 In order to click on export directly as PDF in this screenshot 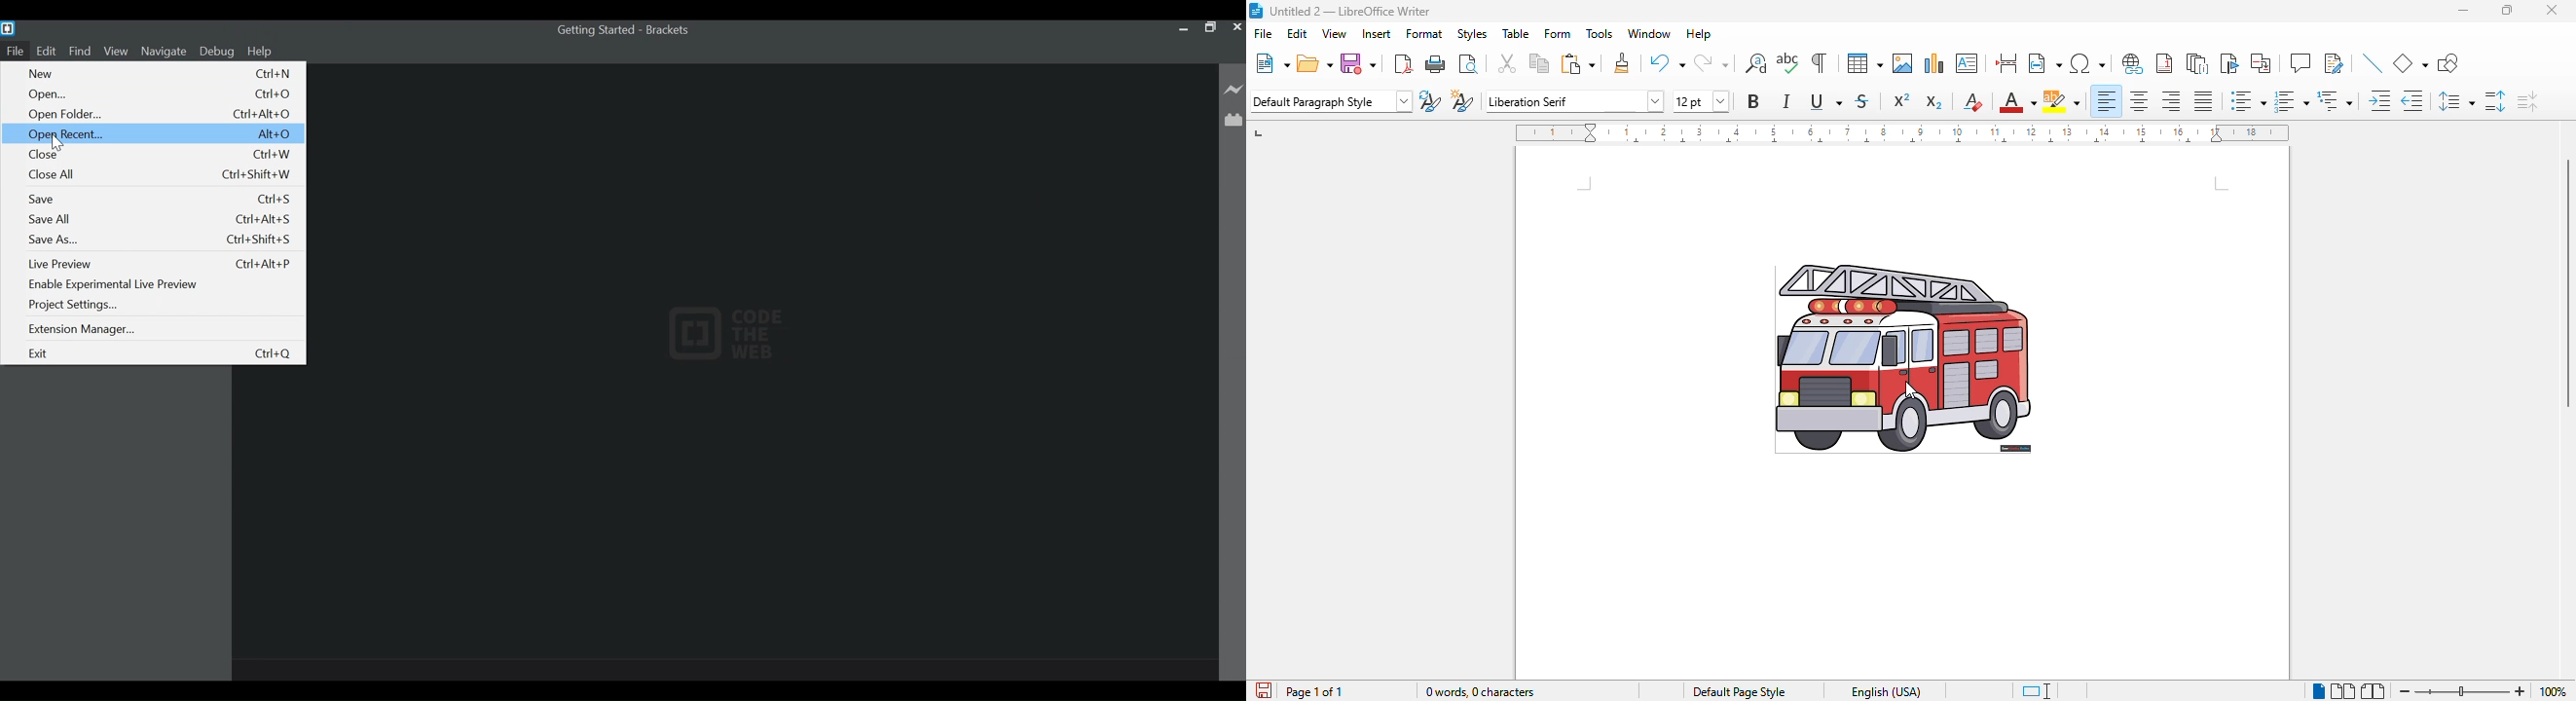, I will do `click(1404, 63)`.